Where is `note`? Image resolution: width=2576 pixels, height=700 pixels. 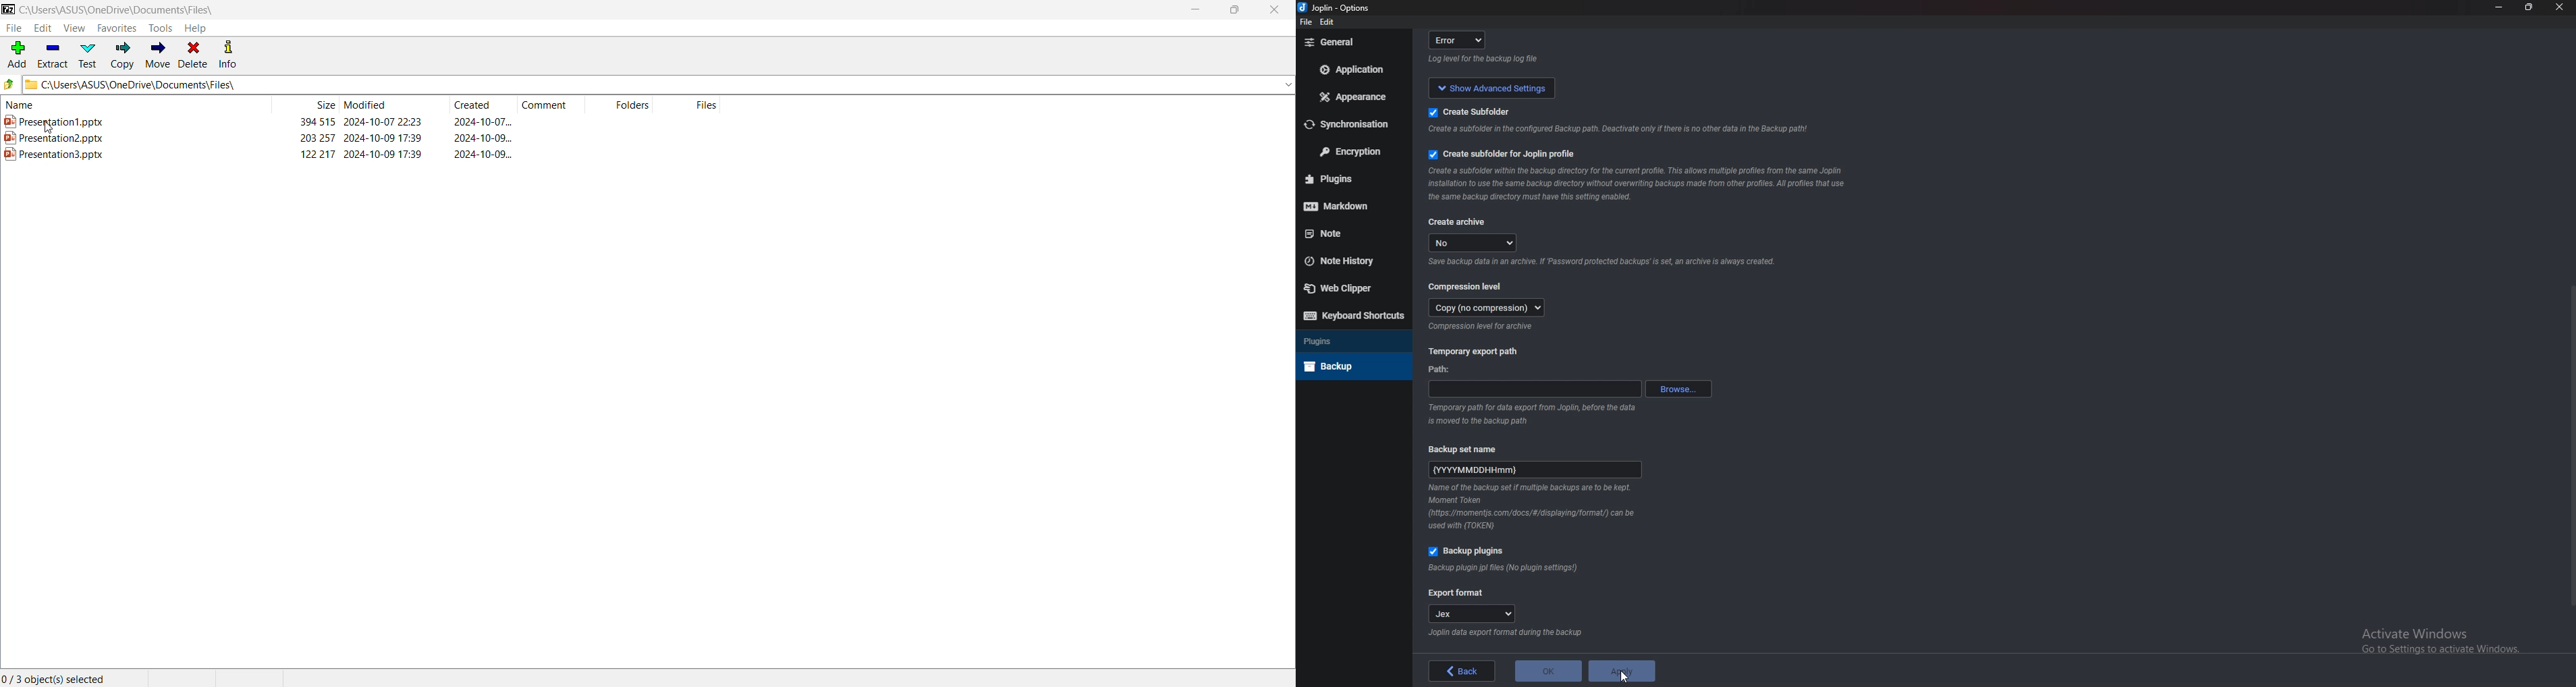
note is located at coordinates (1350, 233).